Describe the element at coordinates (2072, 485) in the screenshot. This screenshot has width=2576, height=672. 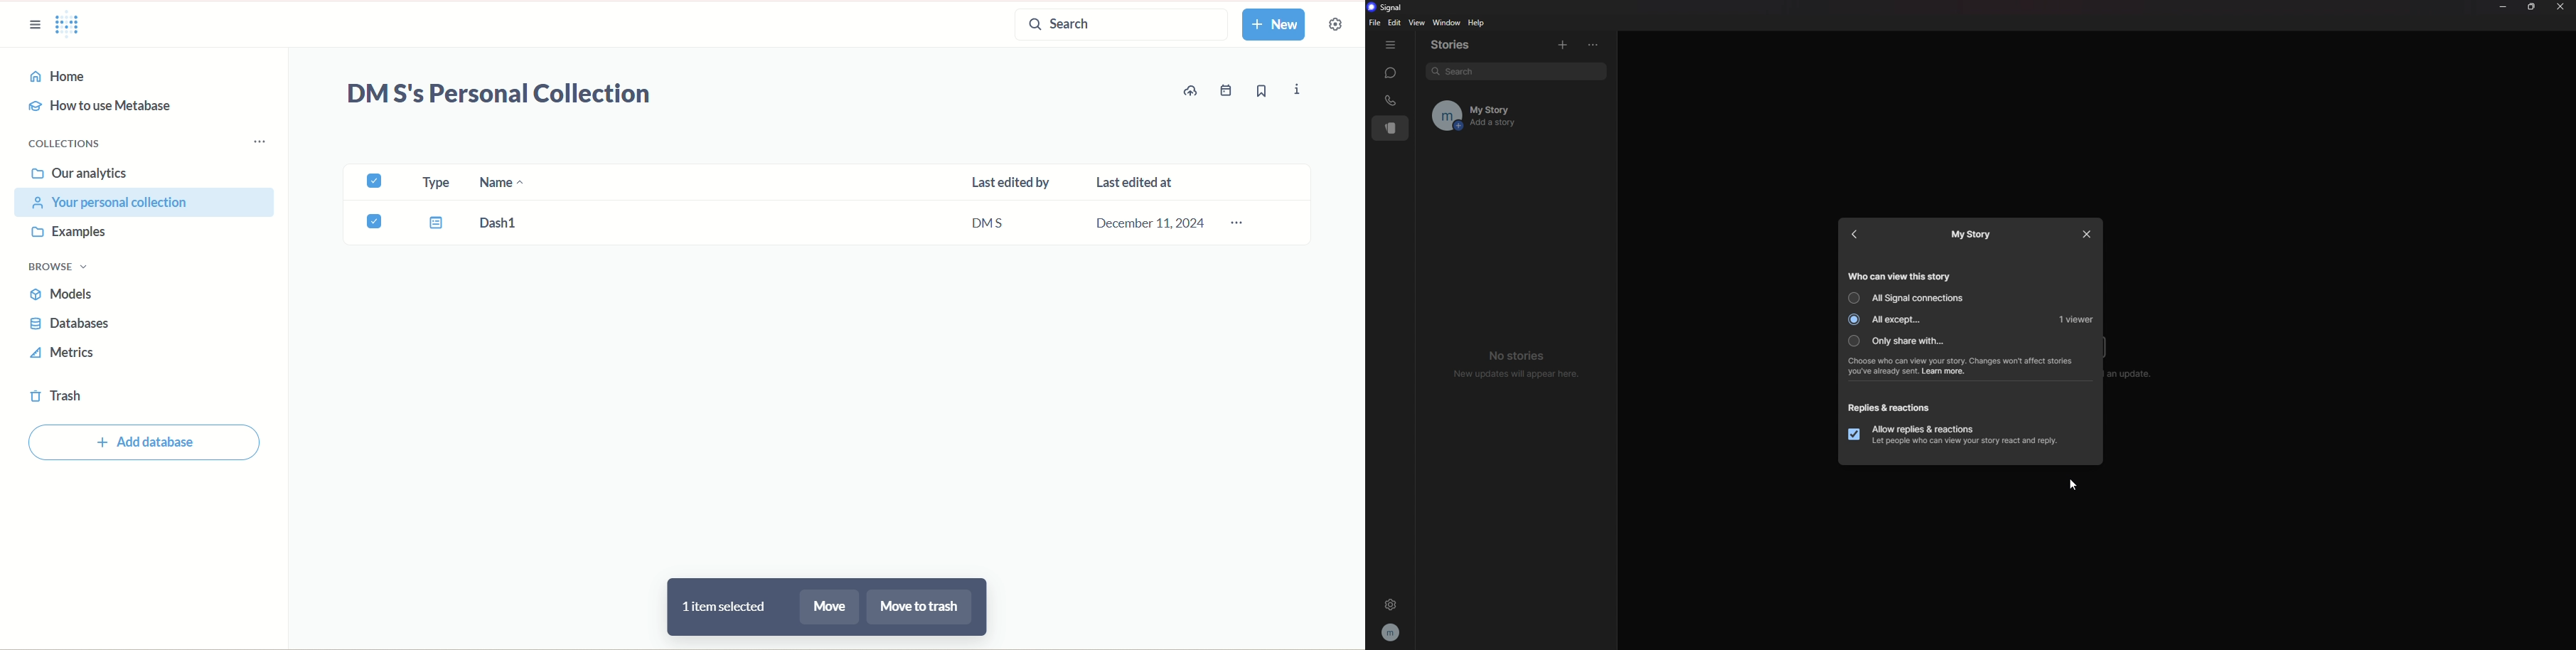
I see `cursor` at that location.